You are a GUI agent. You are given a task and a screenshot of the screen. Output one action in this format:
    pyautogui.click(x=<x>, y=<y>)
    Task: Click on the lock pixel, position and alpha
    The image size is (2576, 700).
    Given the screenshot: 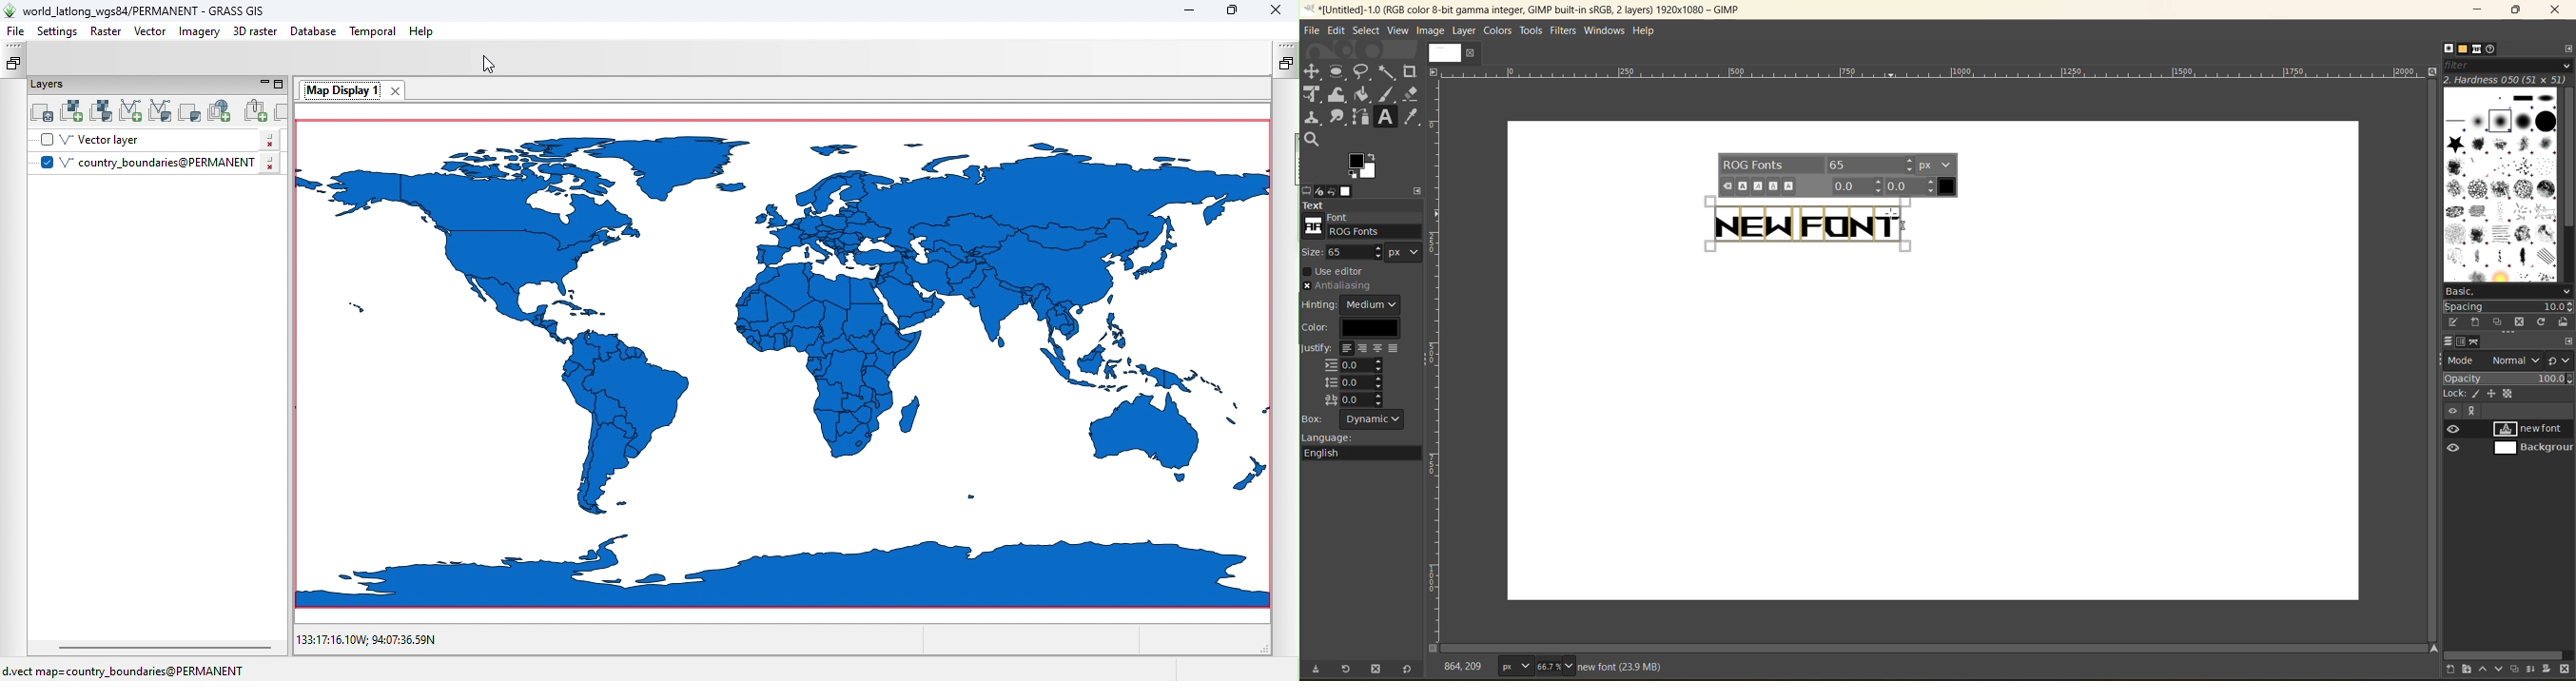 What is the action you would take?
    pyautogui.click(x=2508, y=394)
    